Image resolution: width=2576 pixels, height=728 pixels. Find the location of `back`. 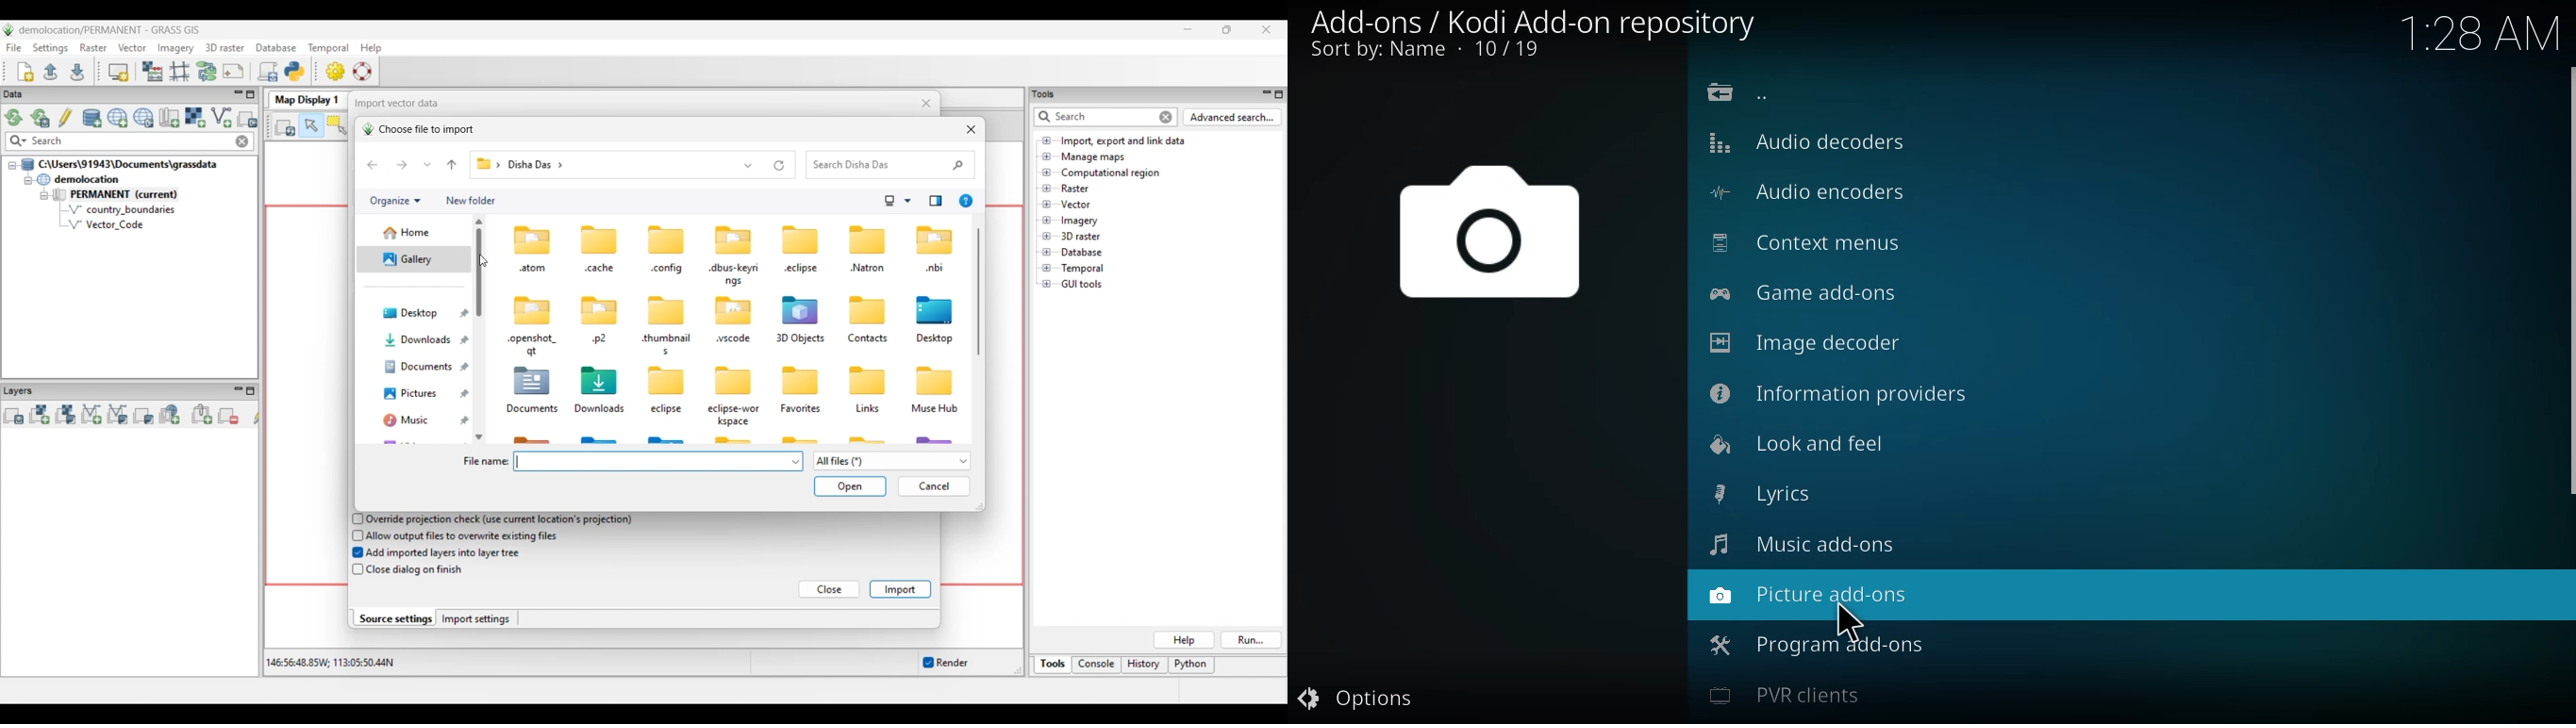

back is located at coordinates (1741, 92).